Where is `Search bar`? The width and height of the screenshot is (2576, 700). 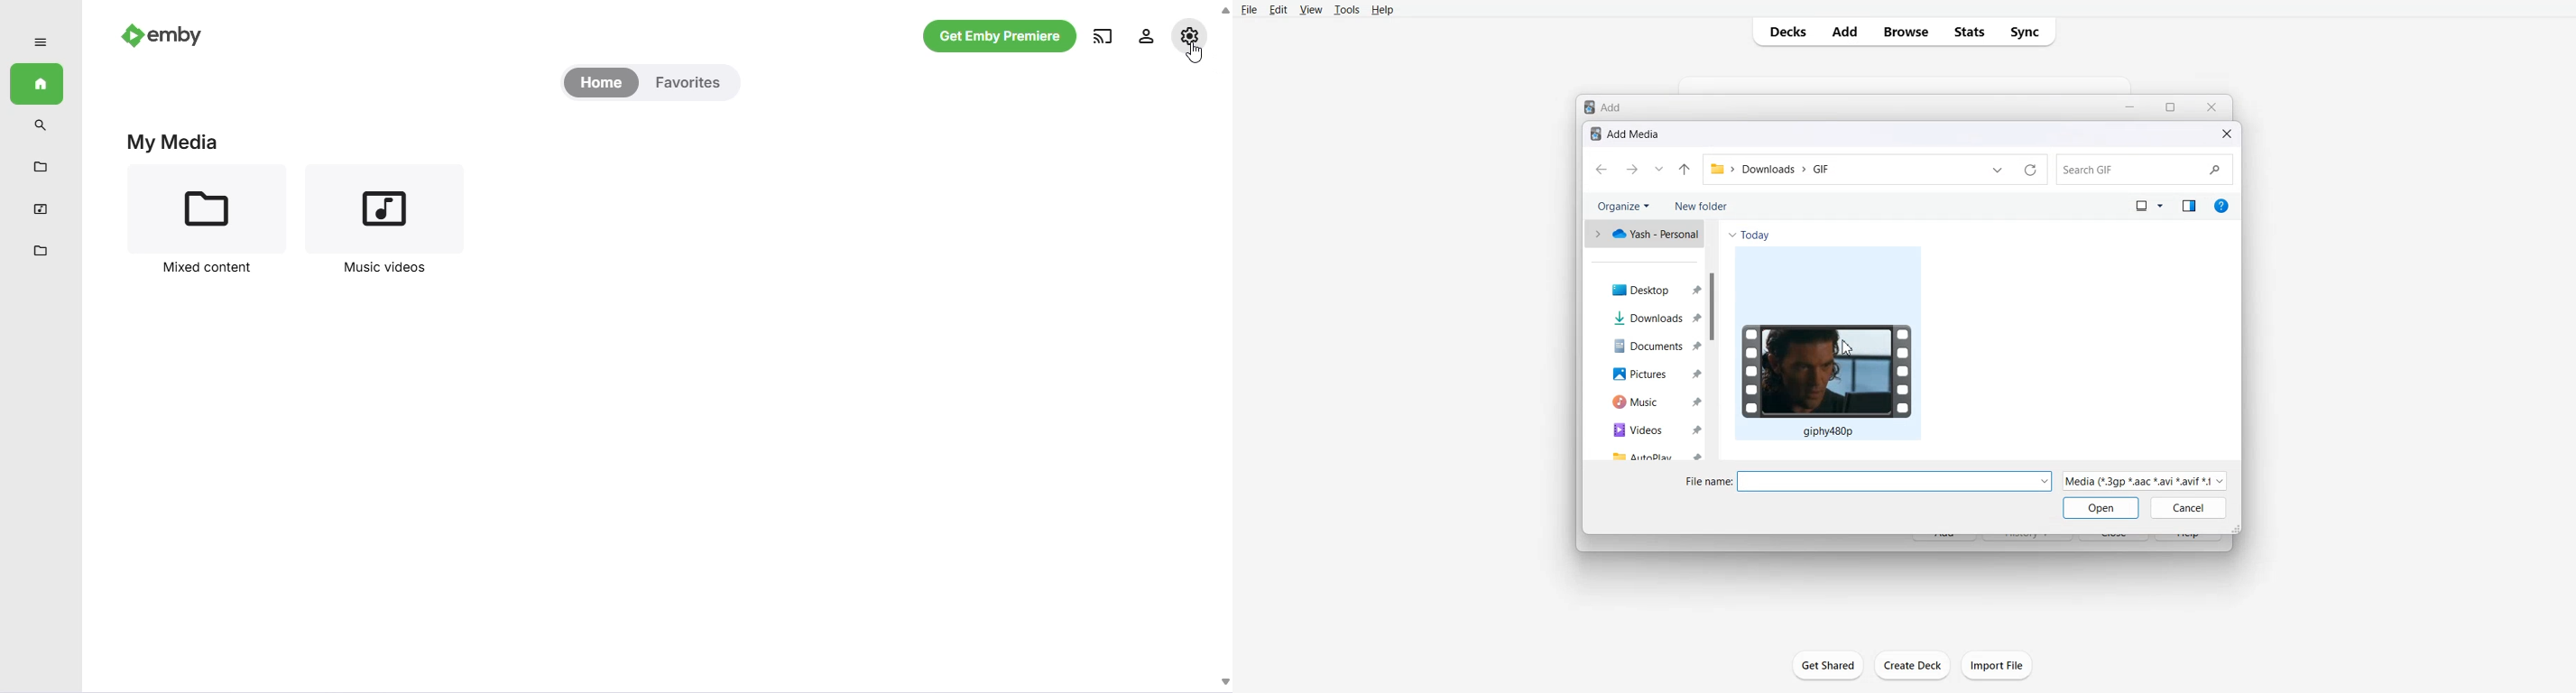
Search bar is located at coordinates (2146, 170).